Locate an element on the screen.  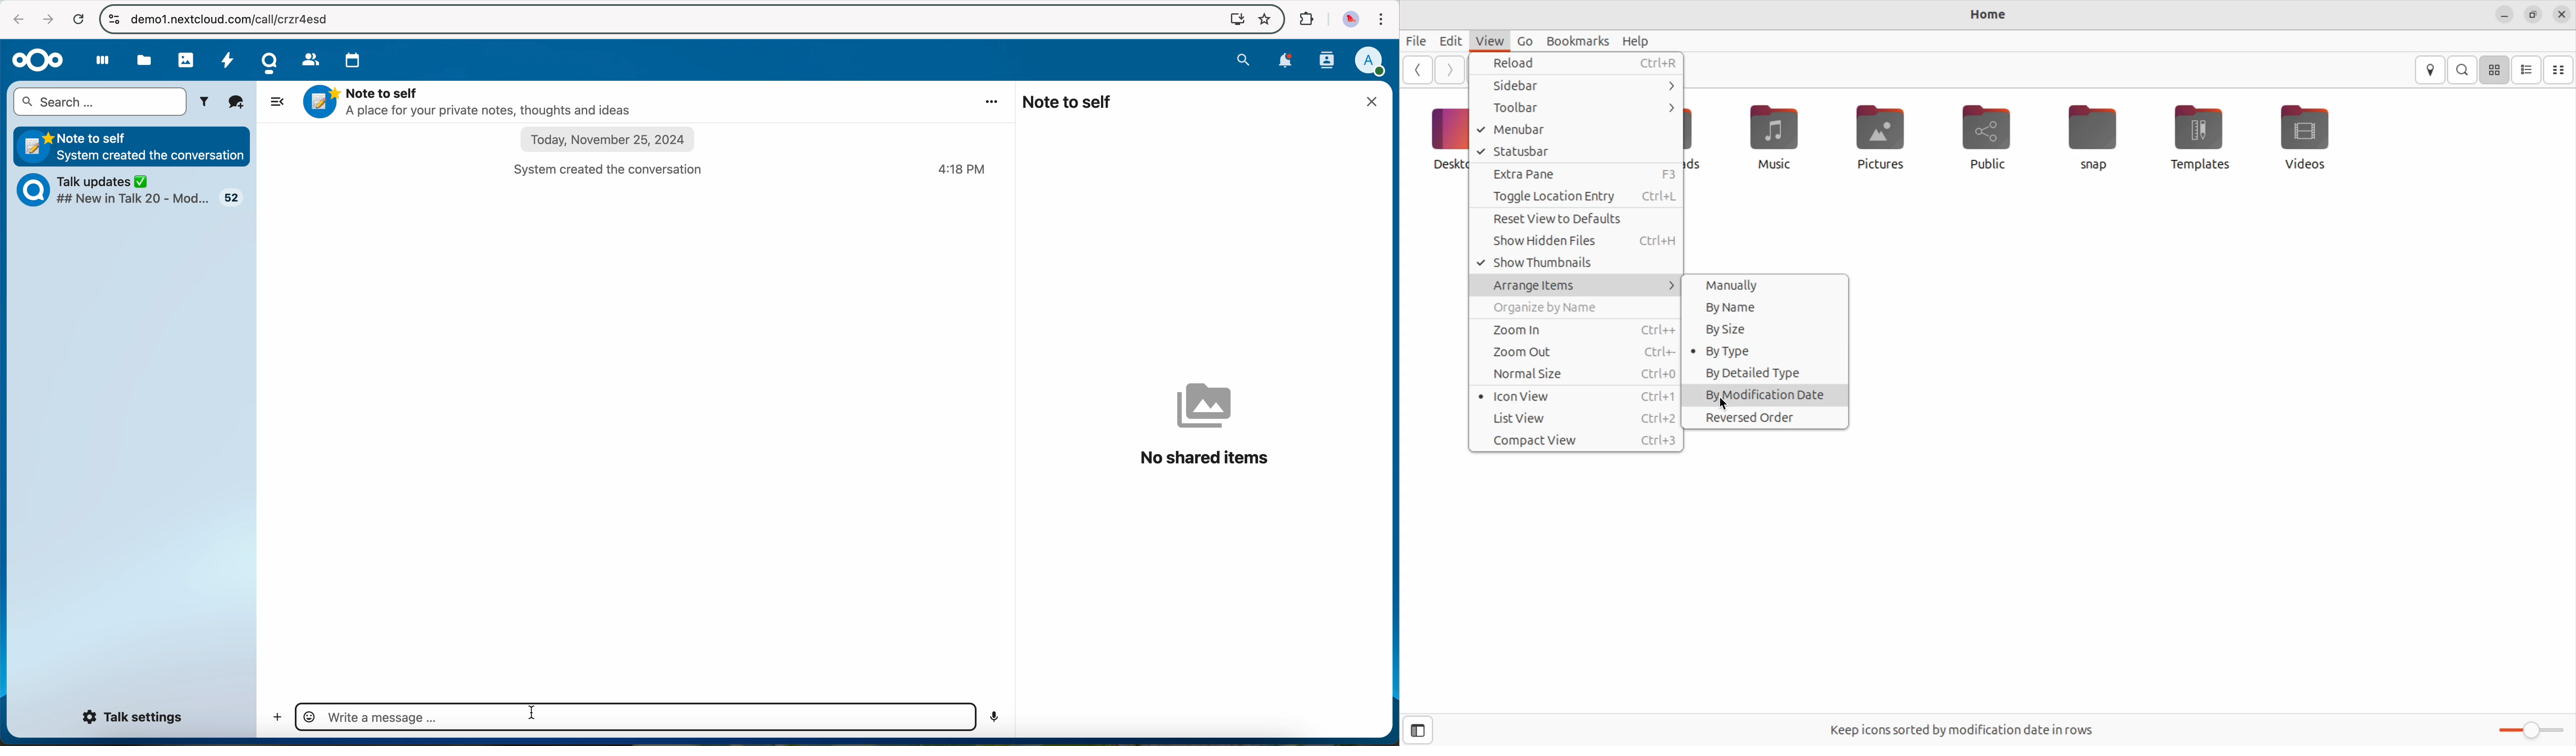
Talk settings is located at coordinates (135, 718).